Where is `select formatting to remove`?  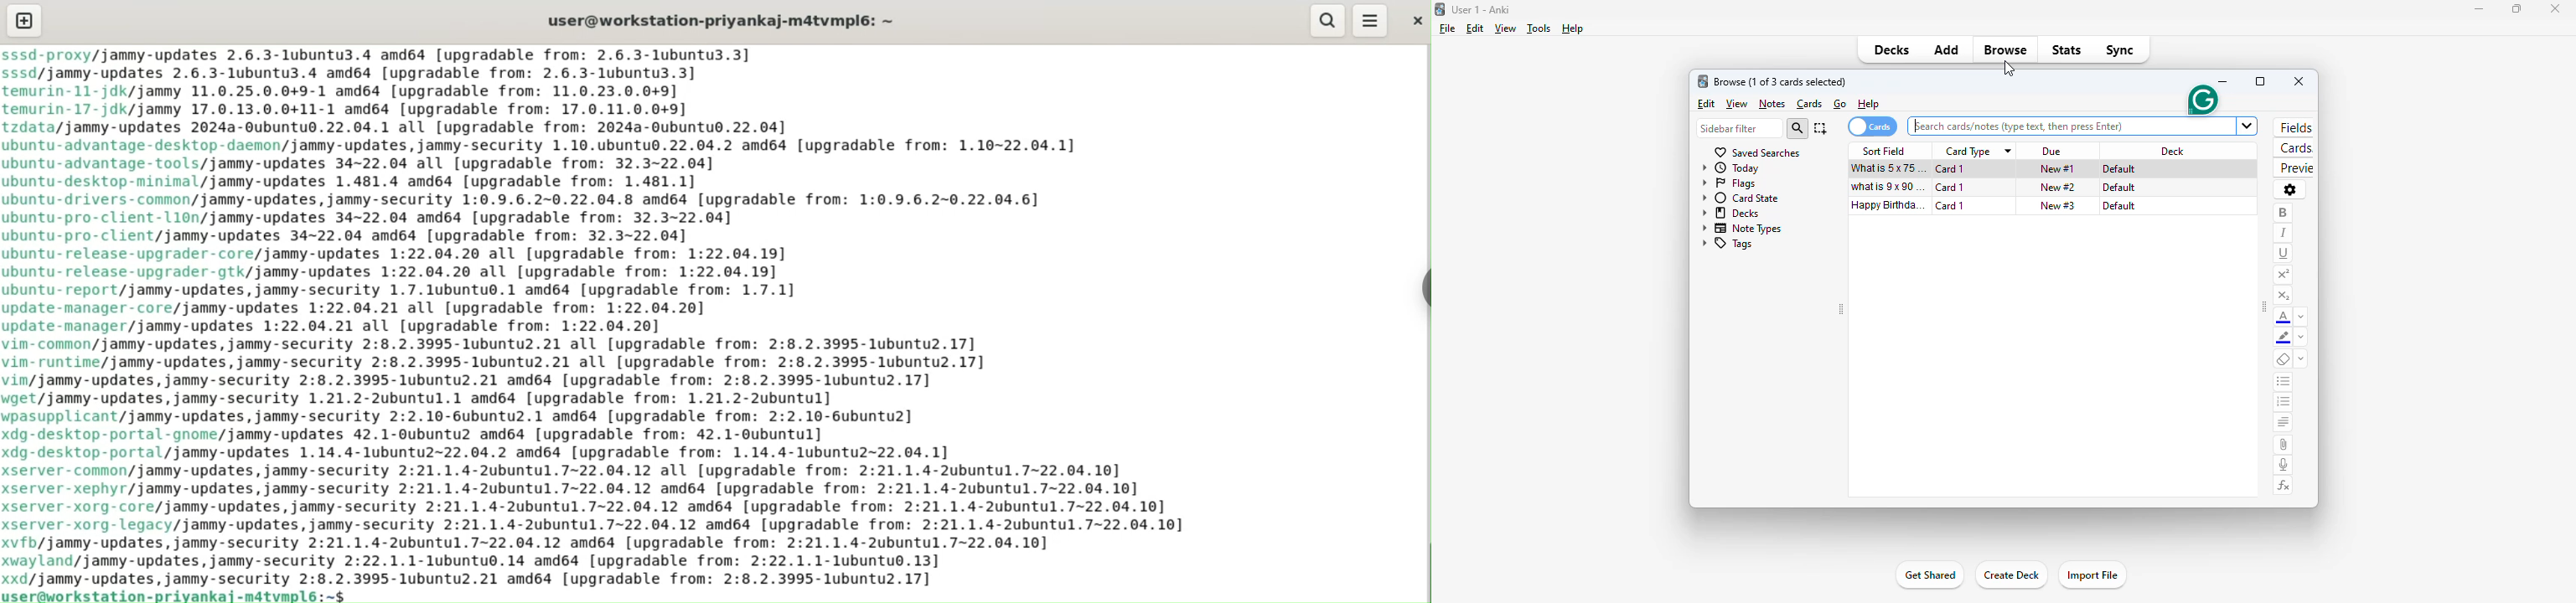 select formatting to remove is located at coordinates (2302, 358).